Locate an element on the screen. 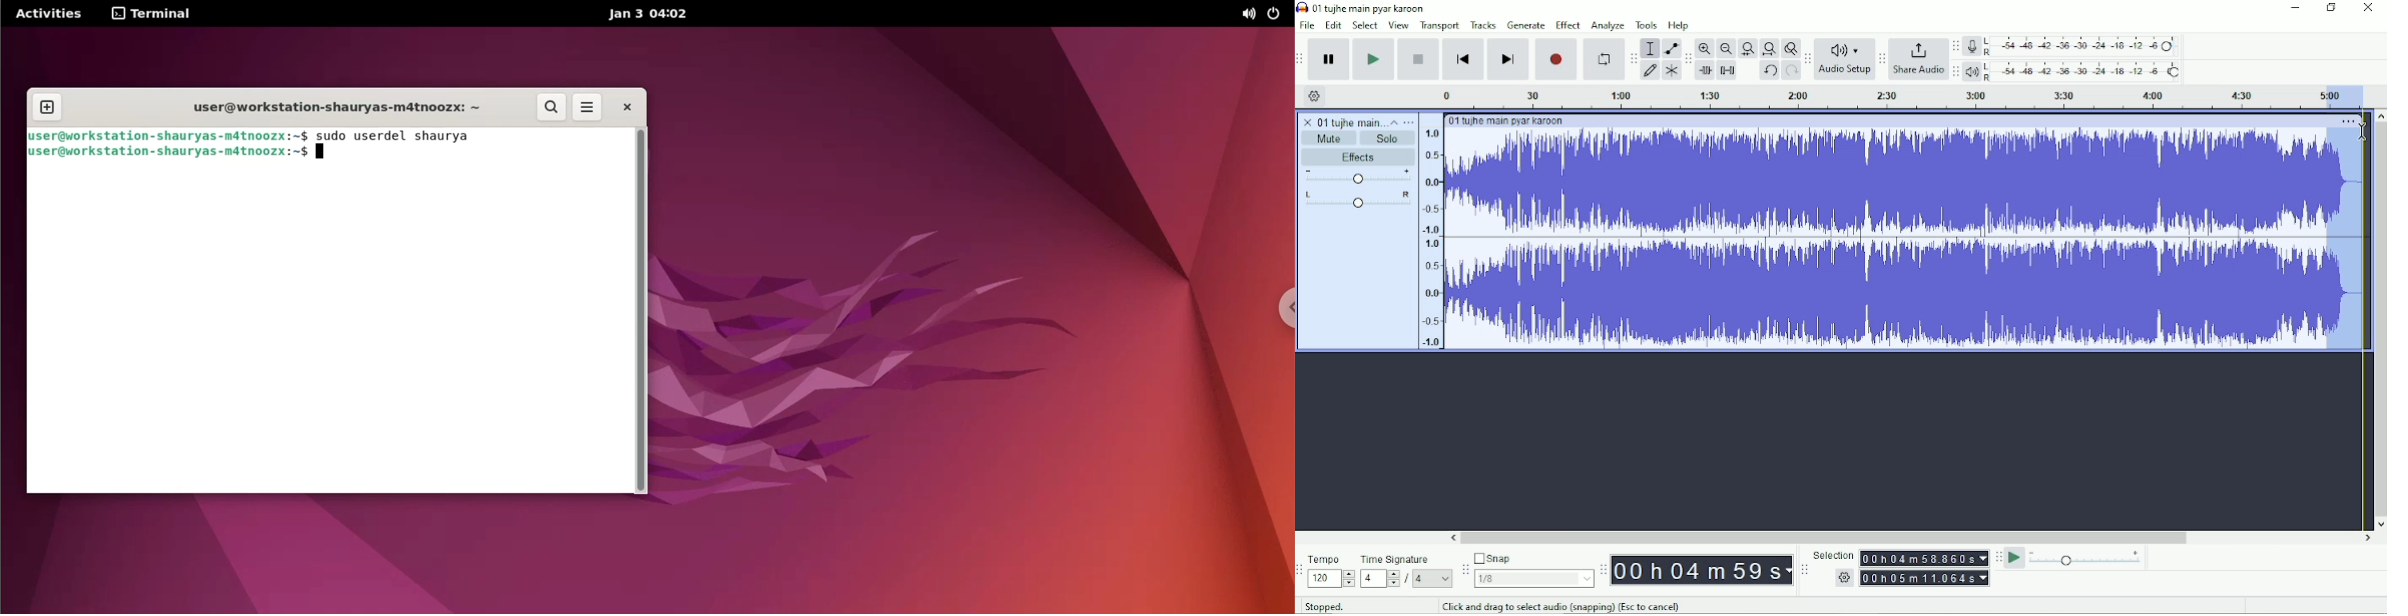 This screenshot has width=2408, height=616. Audacity audio setup toolbar is located at coordinates (1807, 59).